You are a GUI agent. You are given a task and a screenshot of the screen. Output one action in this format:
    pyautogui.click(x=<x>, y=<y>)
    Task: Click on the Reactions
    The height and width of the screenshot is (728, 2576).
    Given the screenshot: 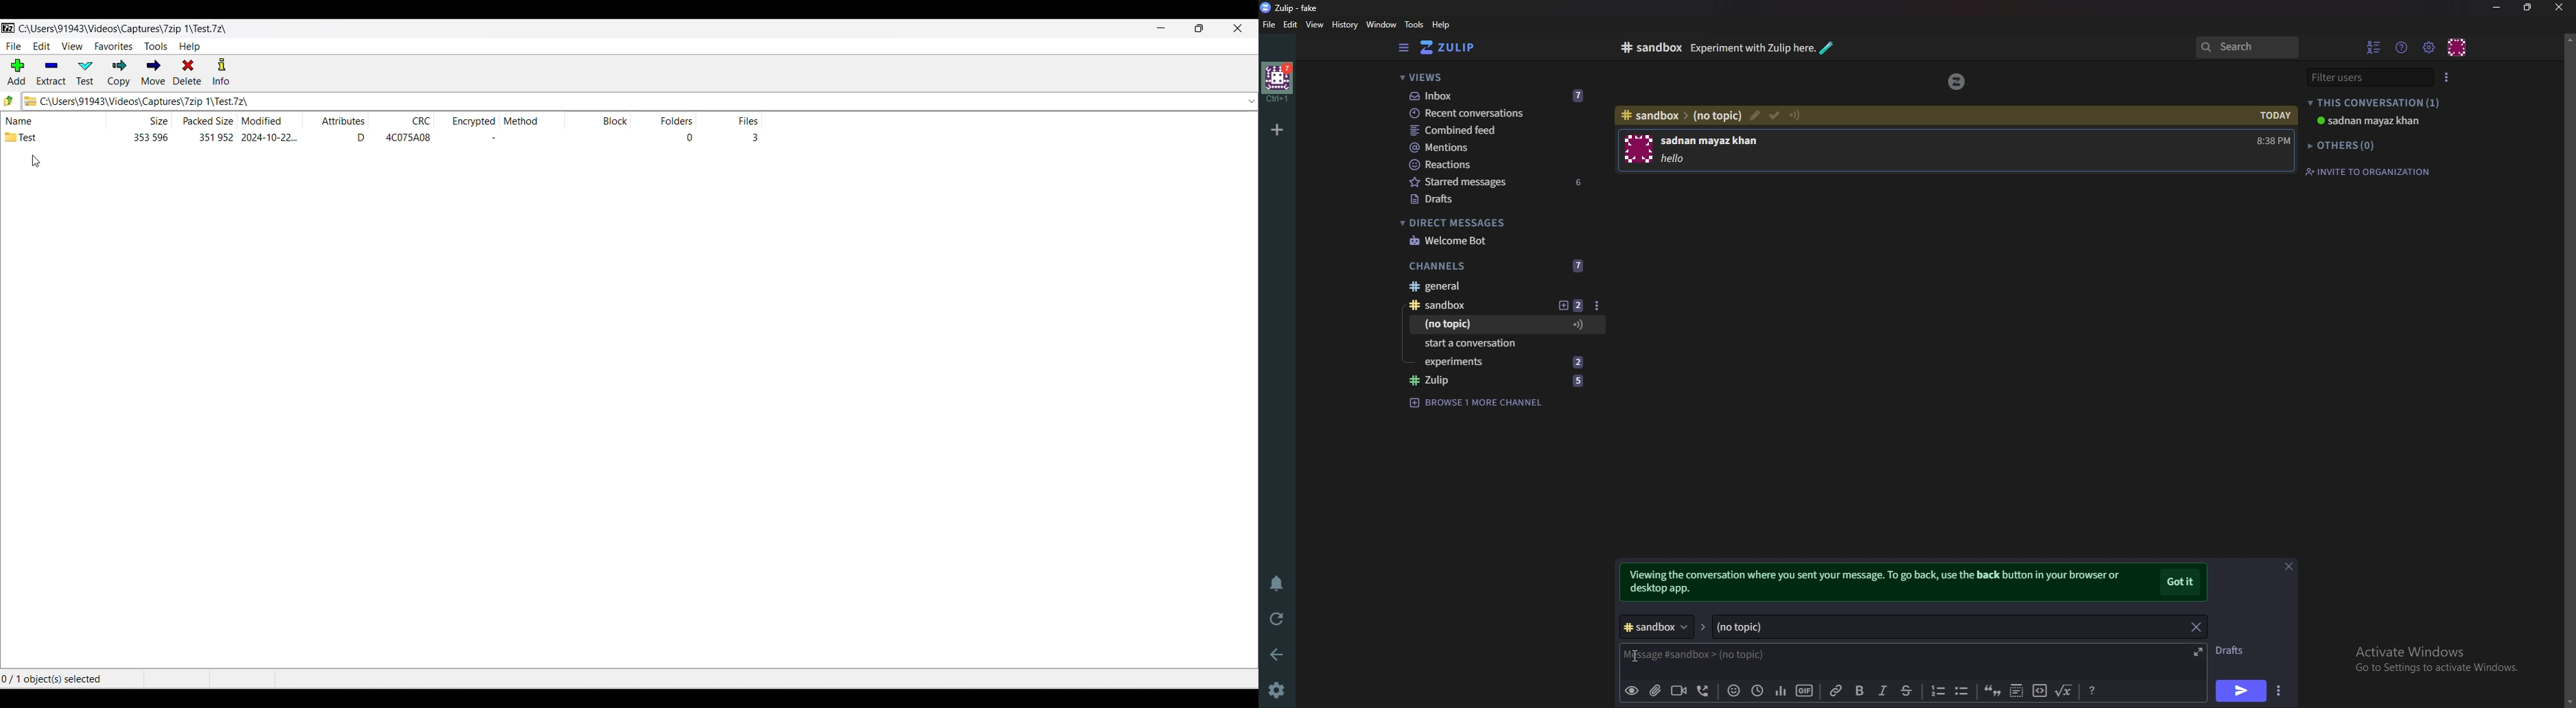 What is the action you would take?
    pyautogui.click(x=1496, y=165)
    